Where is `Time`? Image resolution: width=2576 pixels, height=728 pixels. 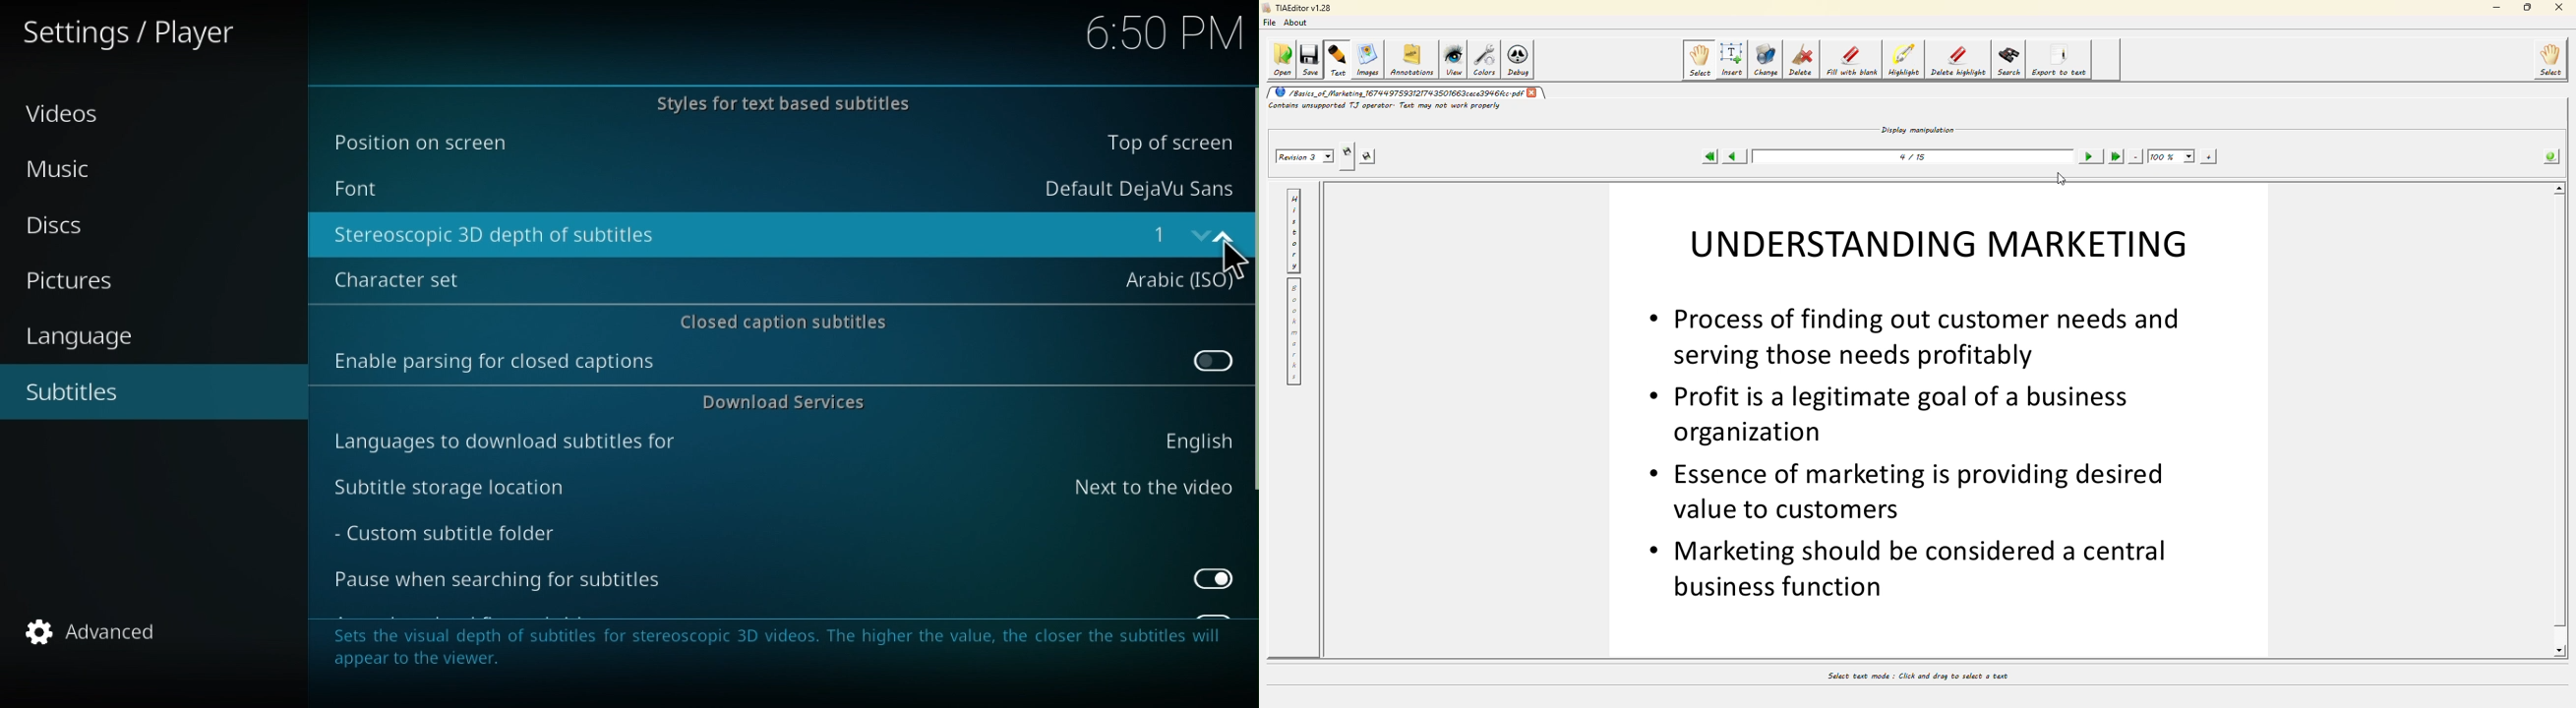 Time is located at coordinates (1160, 32).